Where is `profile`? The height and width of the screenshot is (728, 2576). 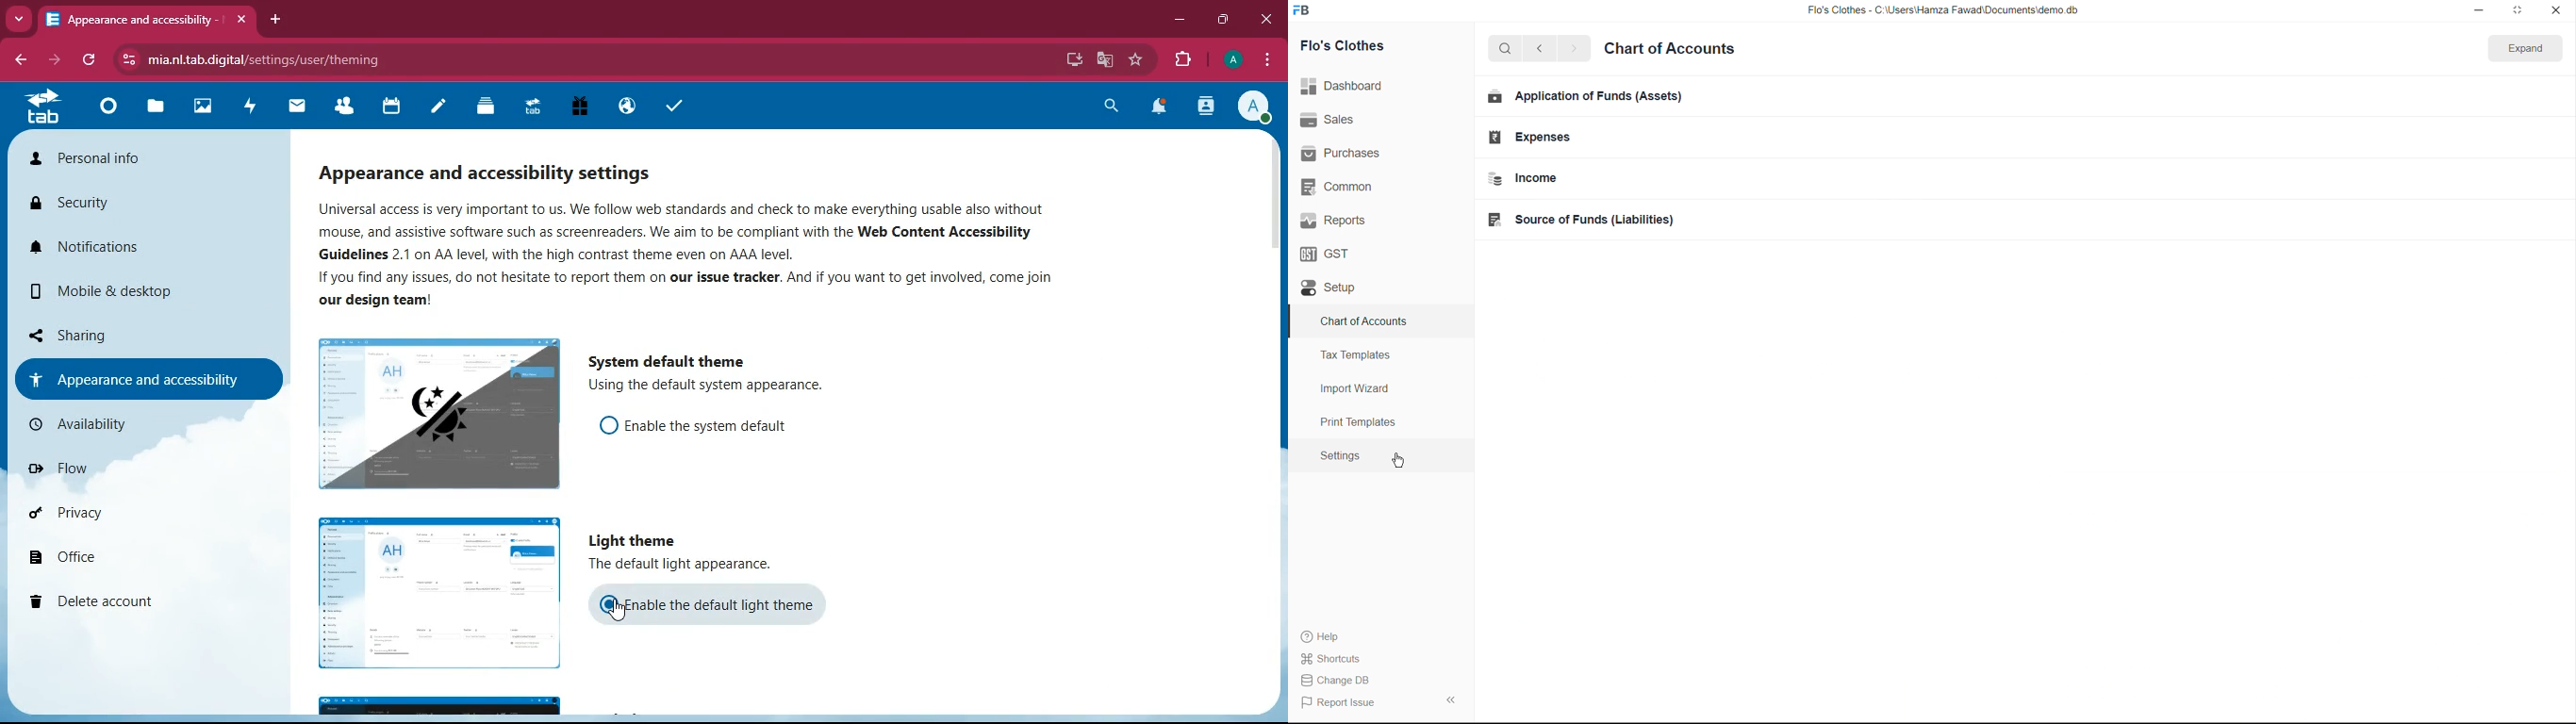 profile is located at coordinates (1252, 107).